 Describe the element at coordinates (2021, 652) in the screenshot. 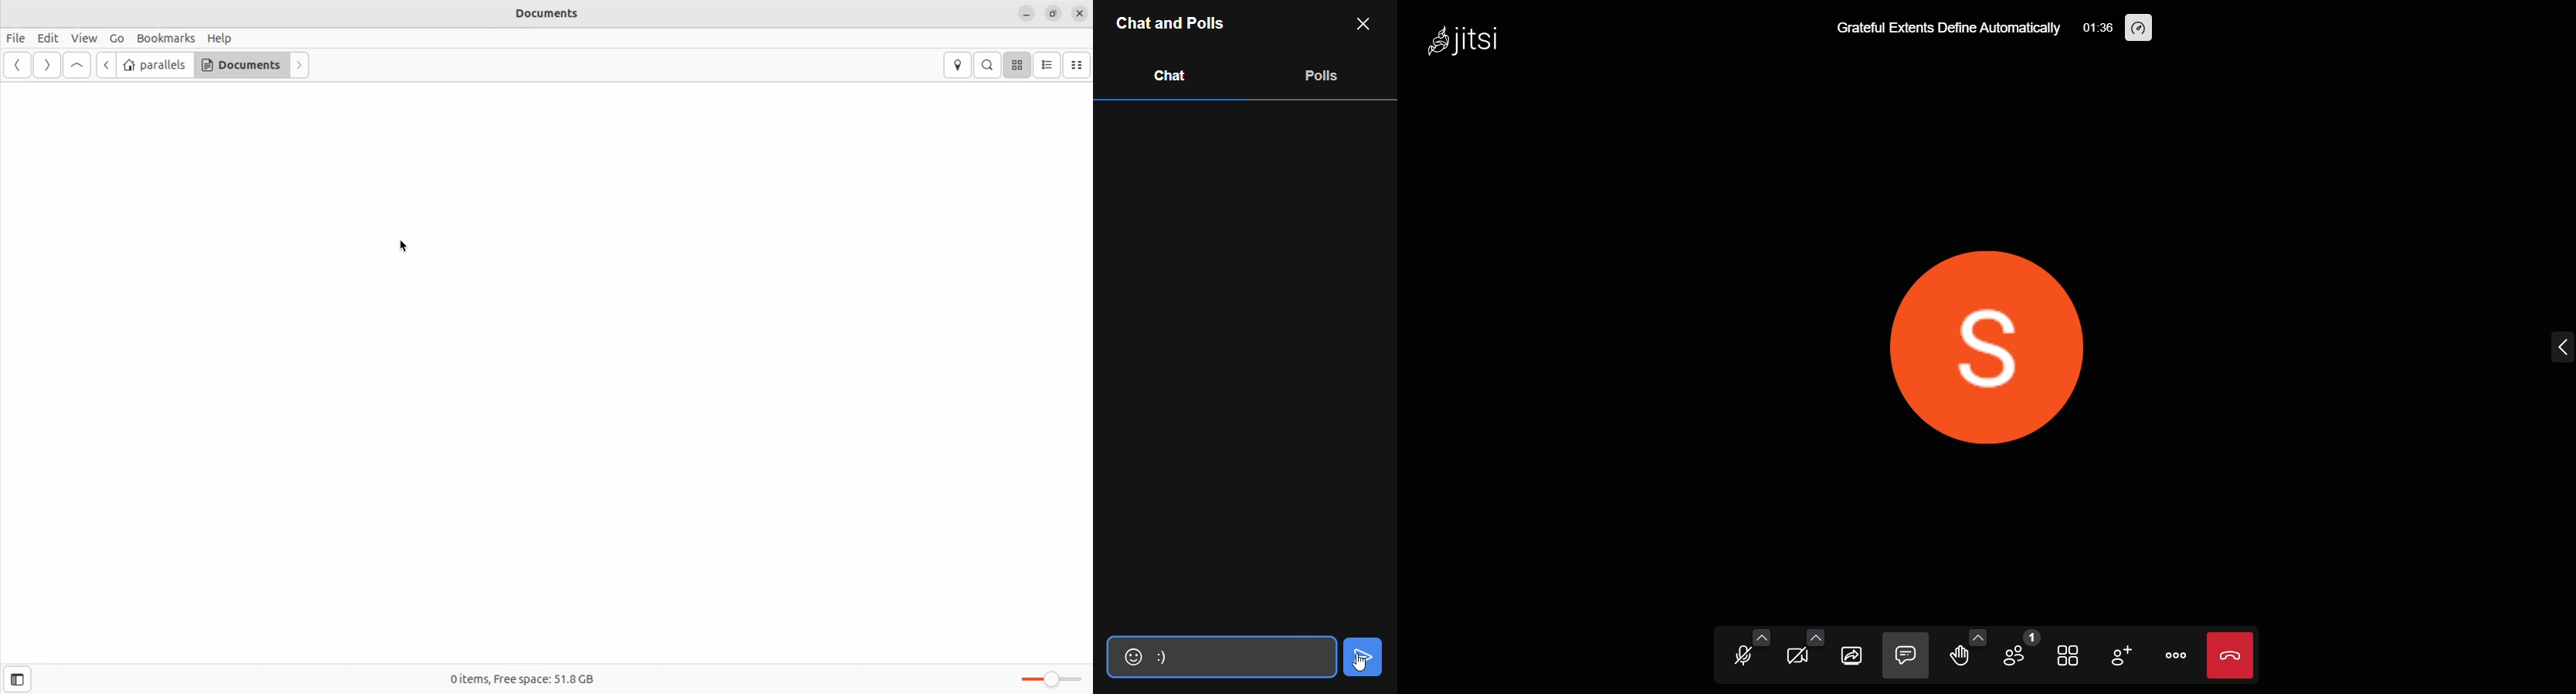

I see `participants` at that location.